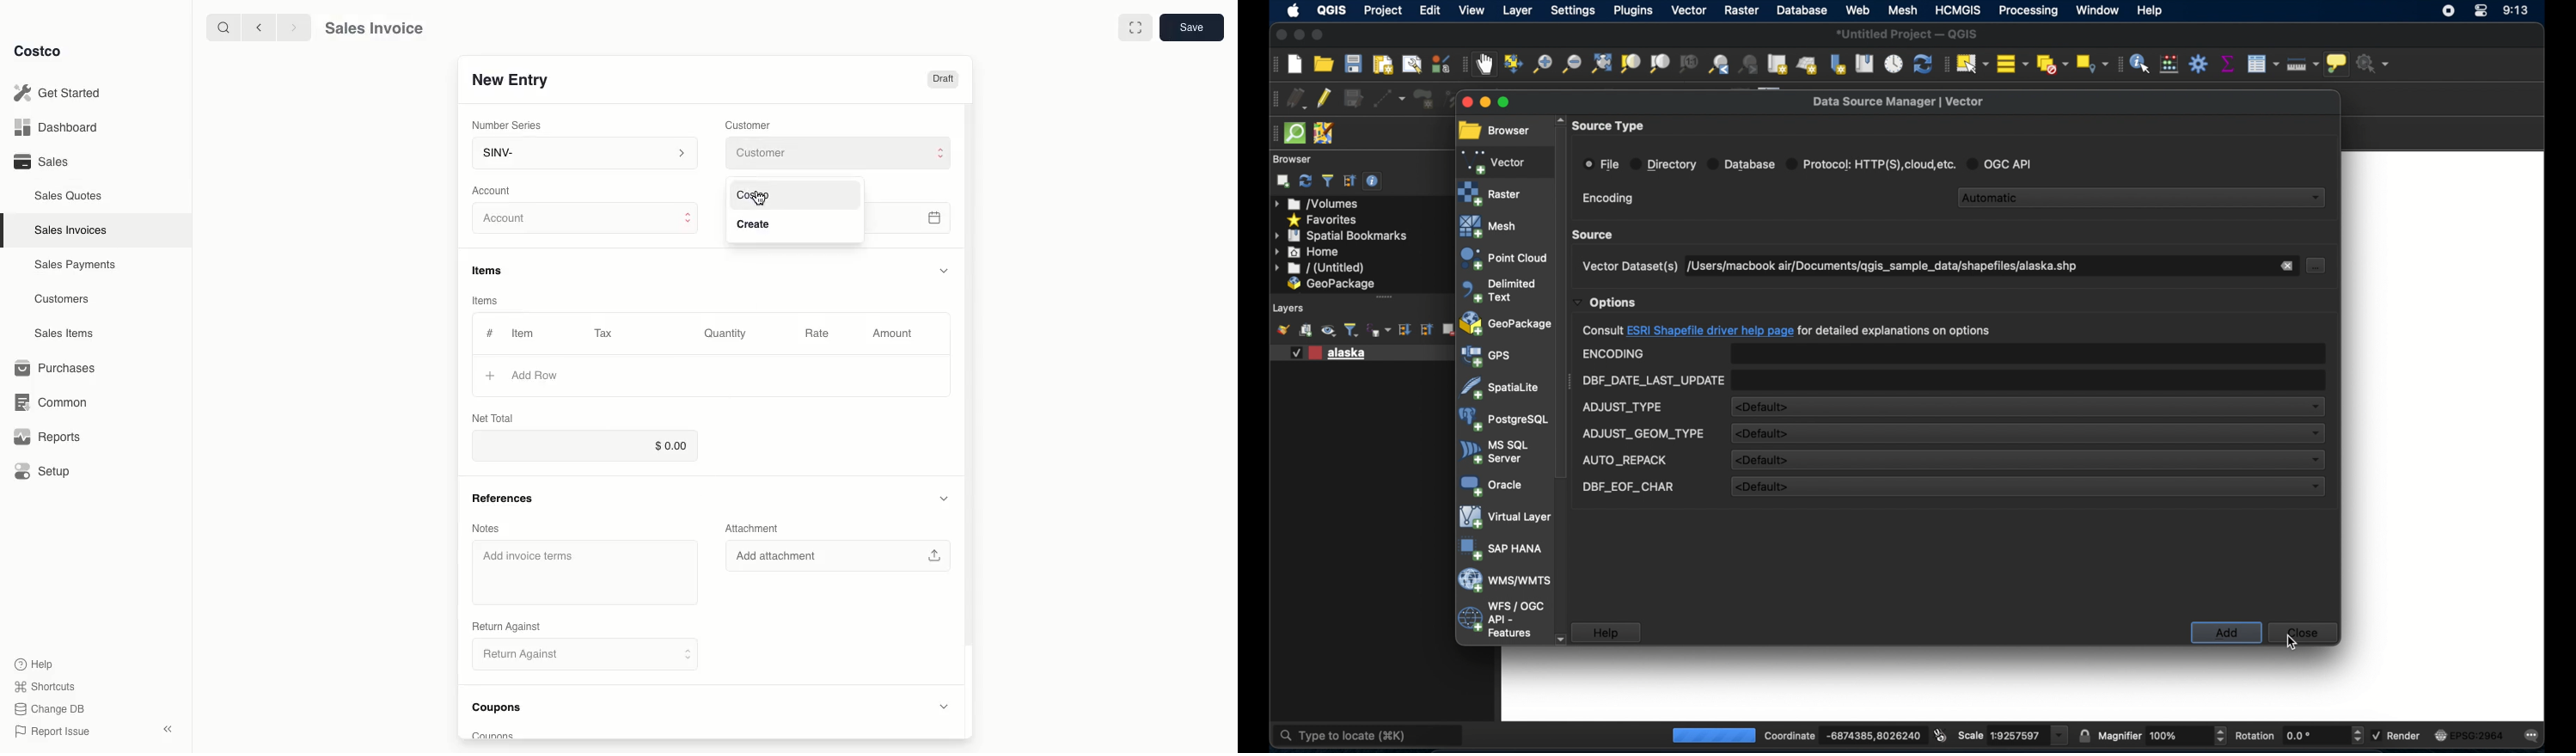 Image resolution: width=2576 pixels, height=756 pixels. Describe the element at coordinates (1779, 63) in the screenshot. I see `new map view` at that location.